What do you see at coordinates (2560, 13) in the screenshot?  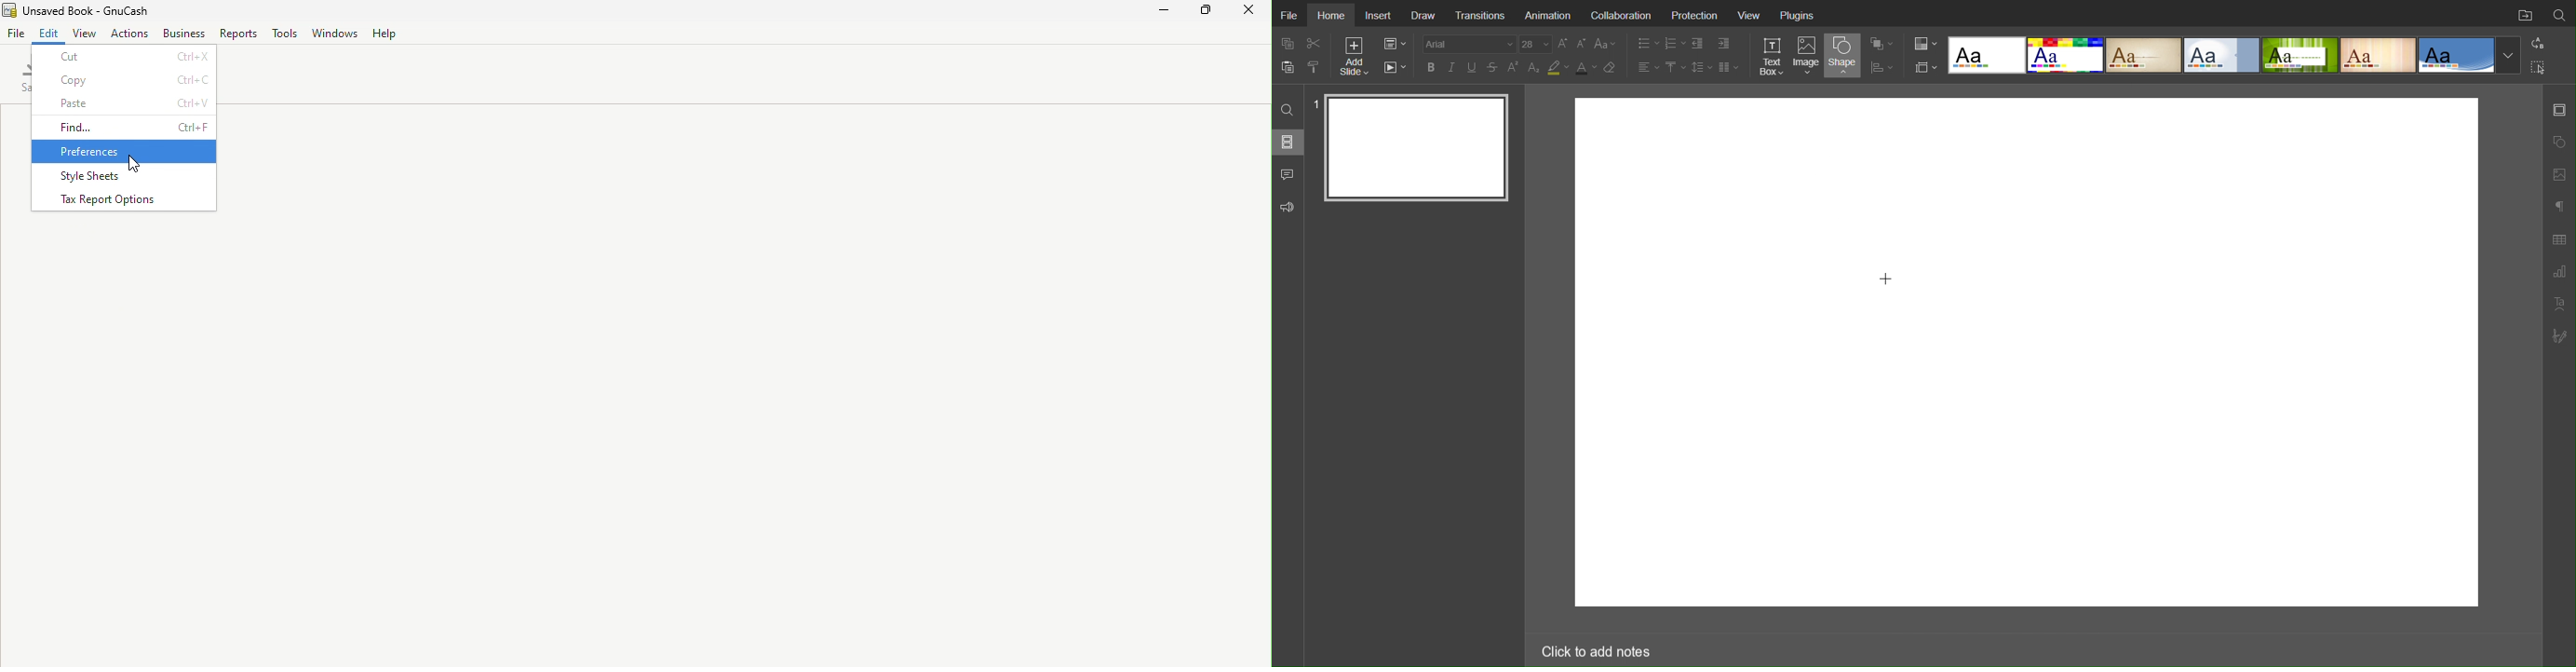 I see `Search` at bounding box center [2560, 13].